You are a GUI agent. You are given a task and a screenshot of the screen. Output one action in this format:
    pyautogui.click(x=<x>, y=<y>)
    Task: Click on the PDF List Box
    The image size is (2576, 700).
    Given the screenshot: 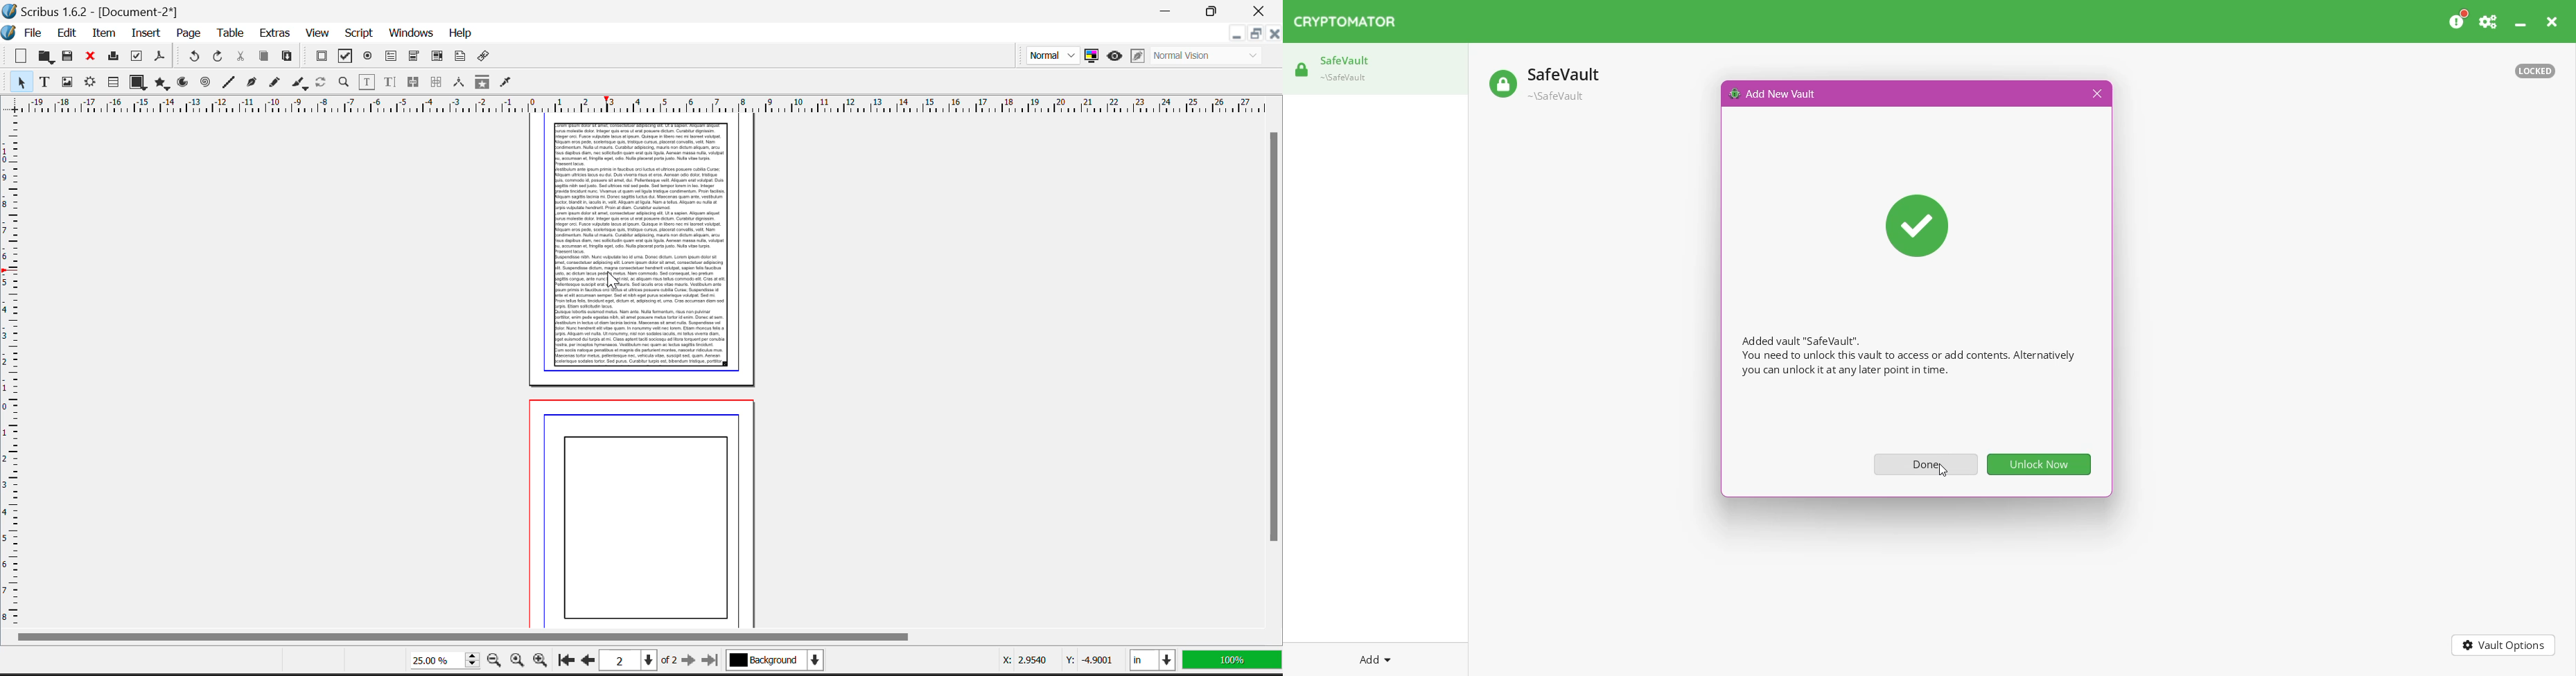 What is the action you would take?
    pyautogui.click(x=438, y=57)
    